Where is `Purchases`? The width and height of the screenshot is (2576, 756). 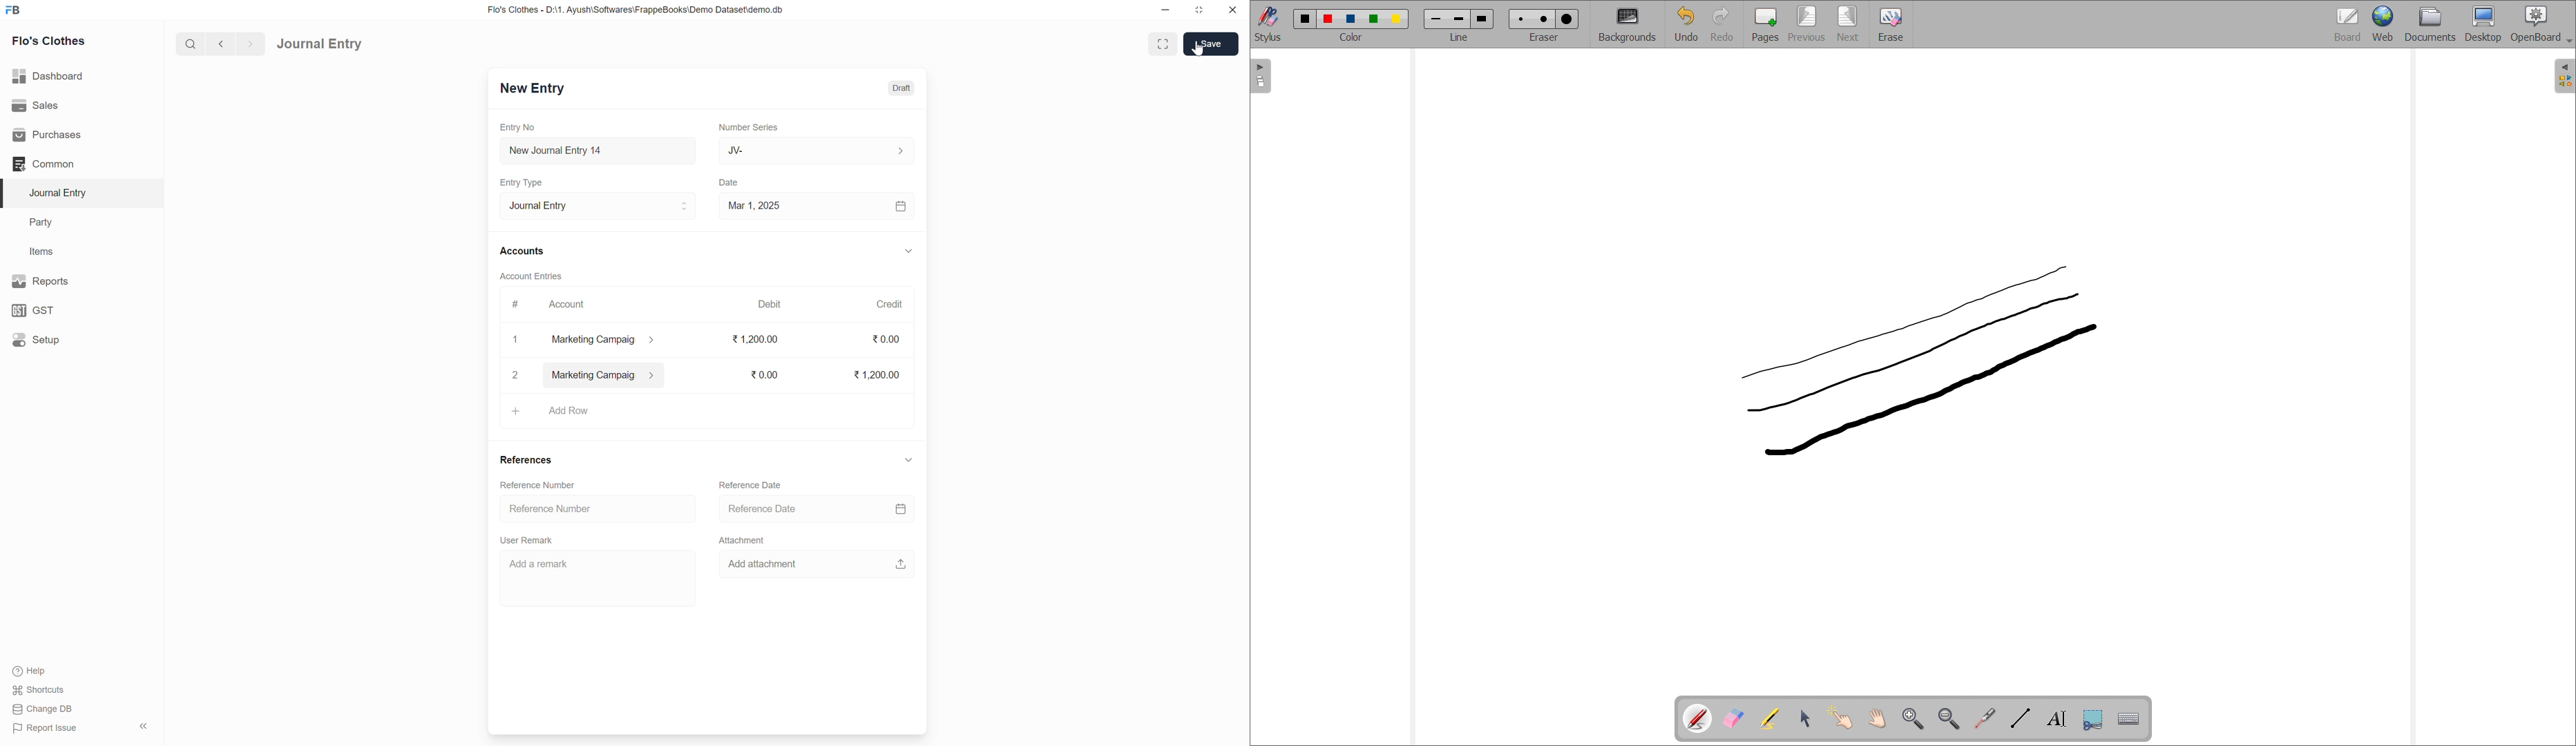
Purchases is located at coordinates (50, 135).